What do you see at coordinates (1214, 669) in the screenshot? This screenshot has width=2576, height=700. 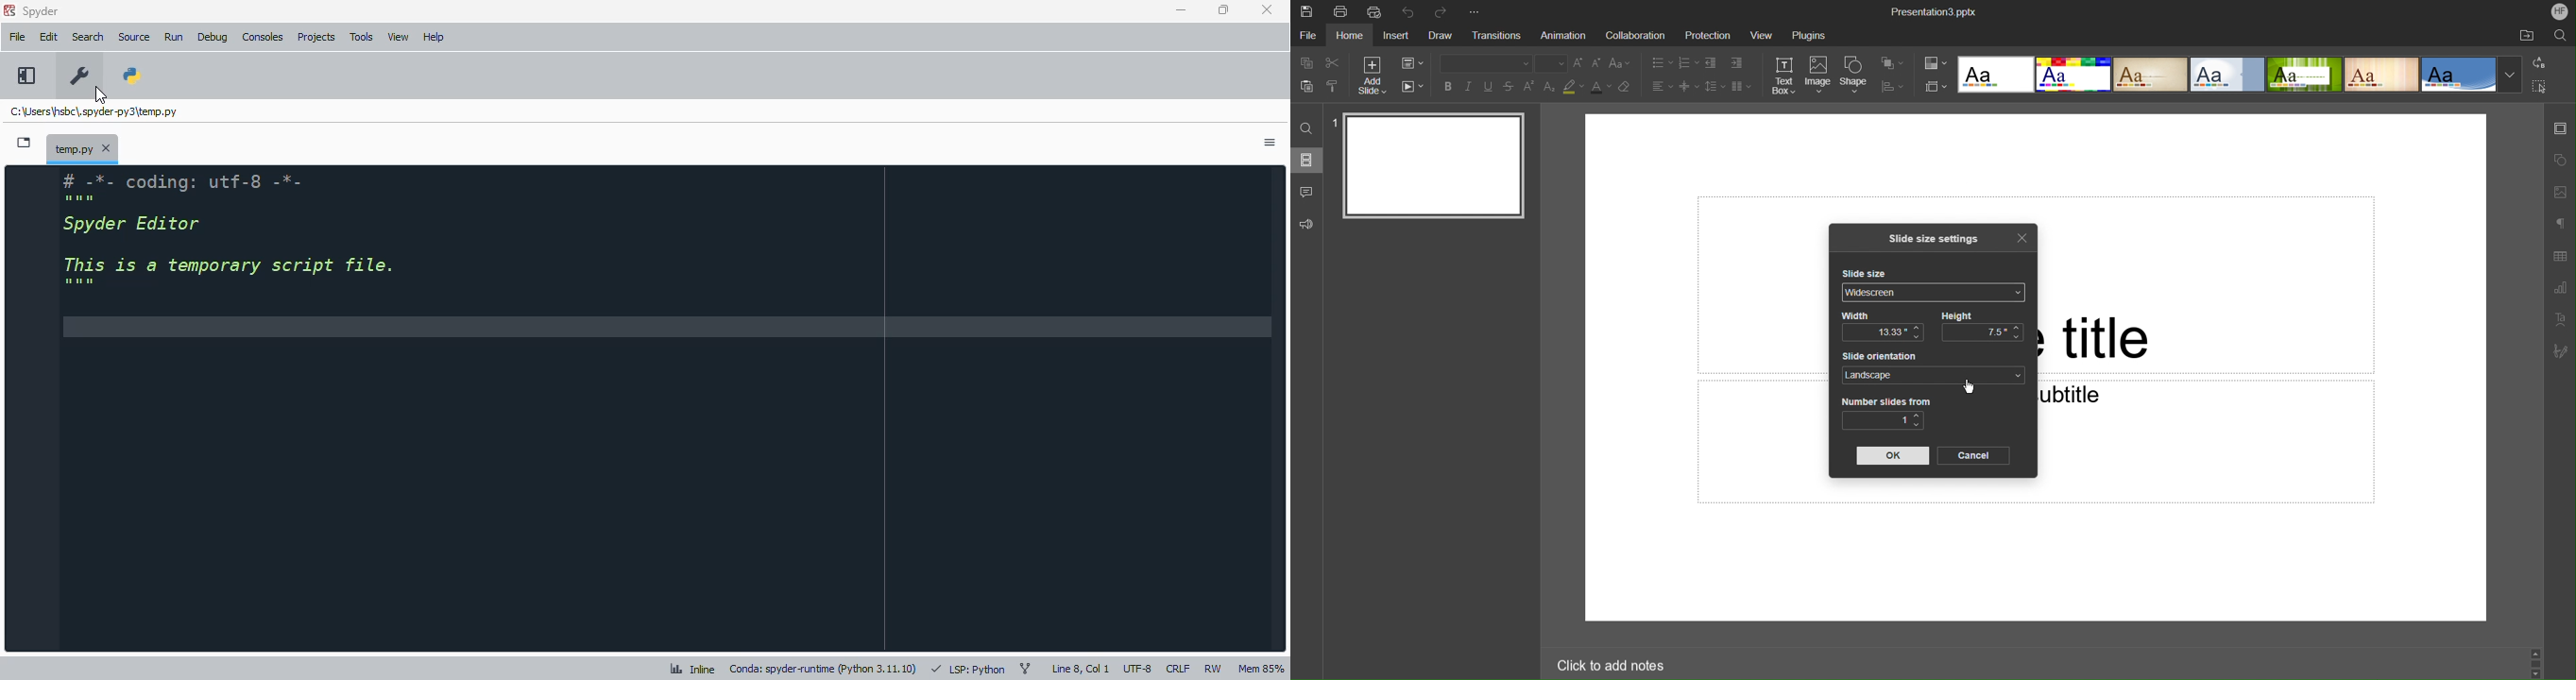 I see `RW` at bounding box center [1214, 669].